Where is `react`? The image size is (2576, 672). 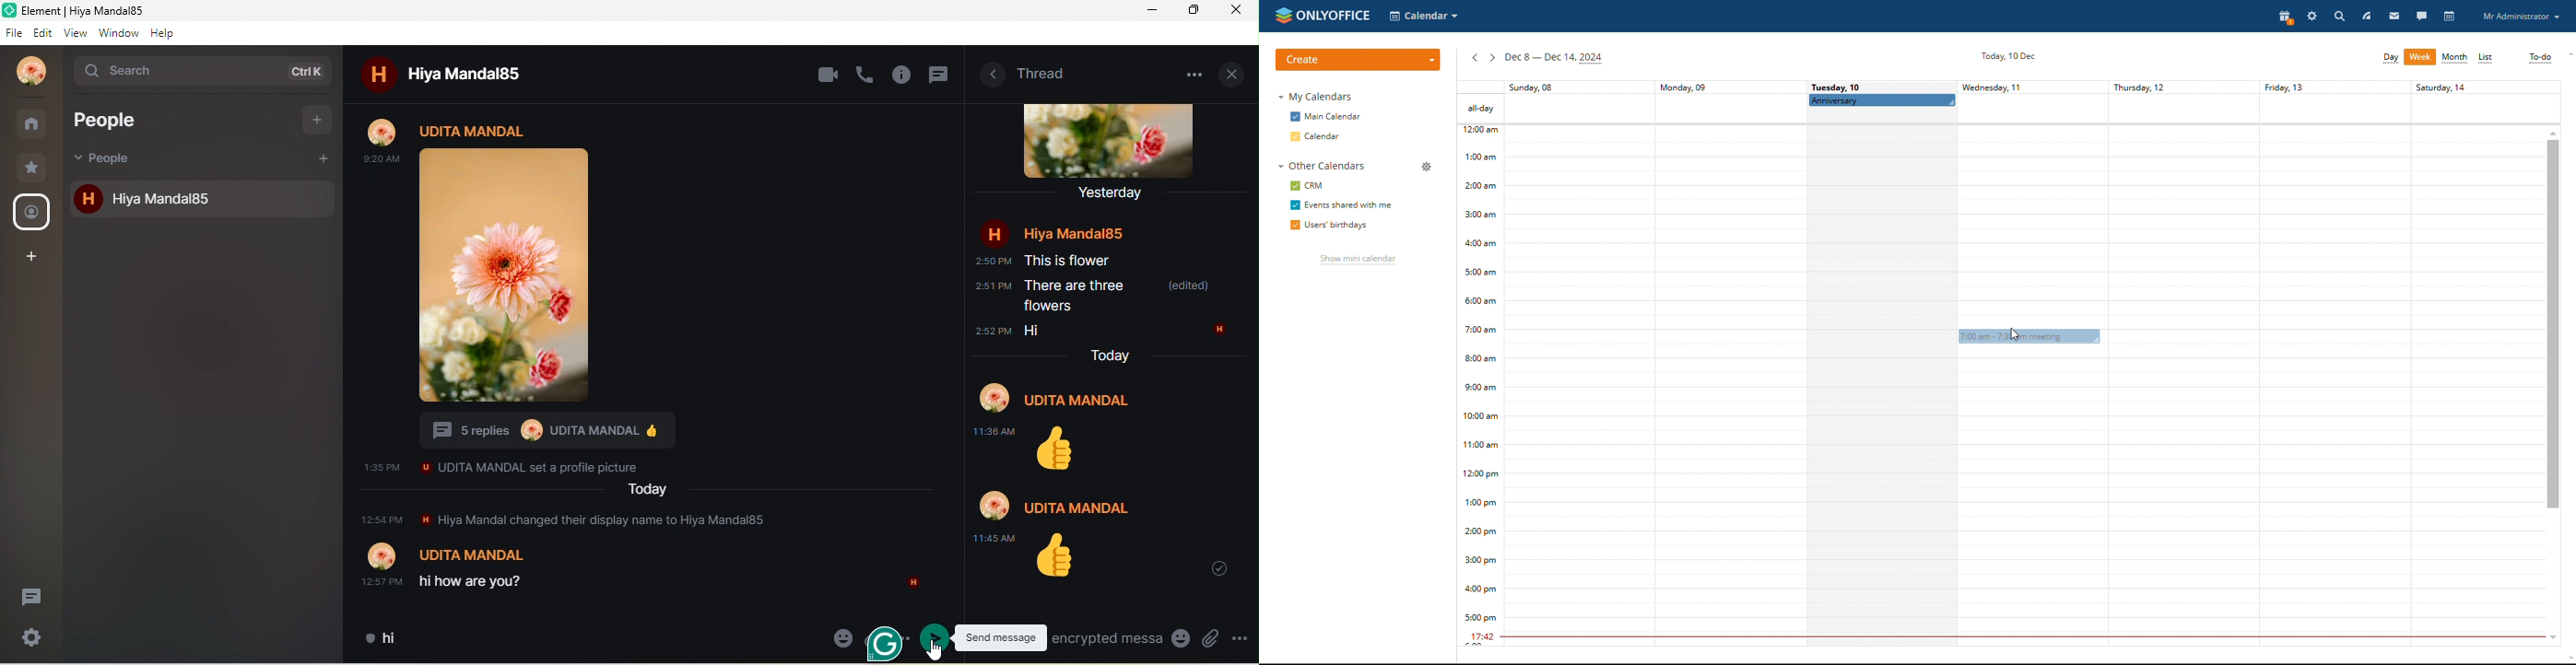
react is located at coordinates (722, 134).